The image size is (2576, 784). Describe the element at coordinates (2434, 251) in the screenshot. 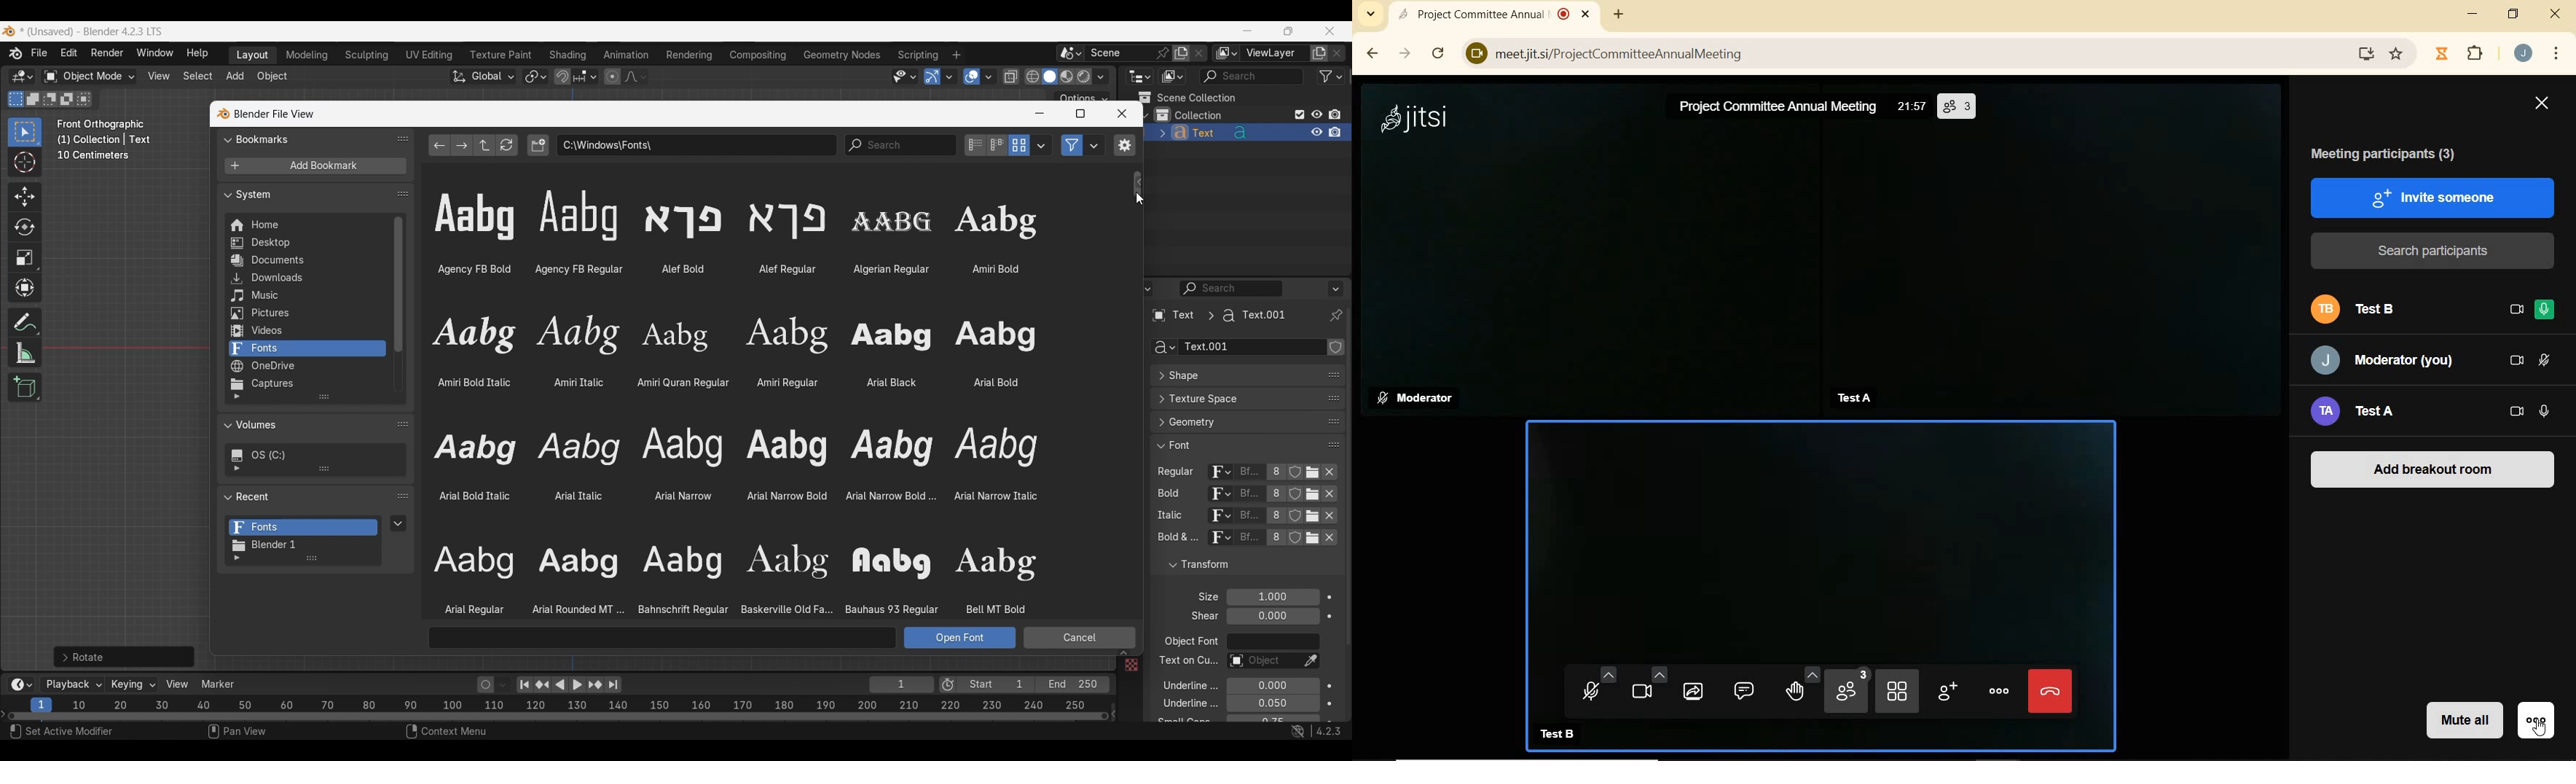

I see `SEARCH PARTICIPANTS` at that location.